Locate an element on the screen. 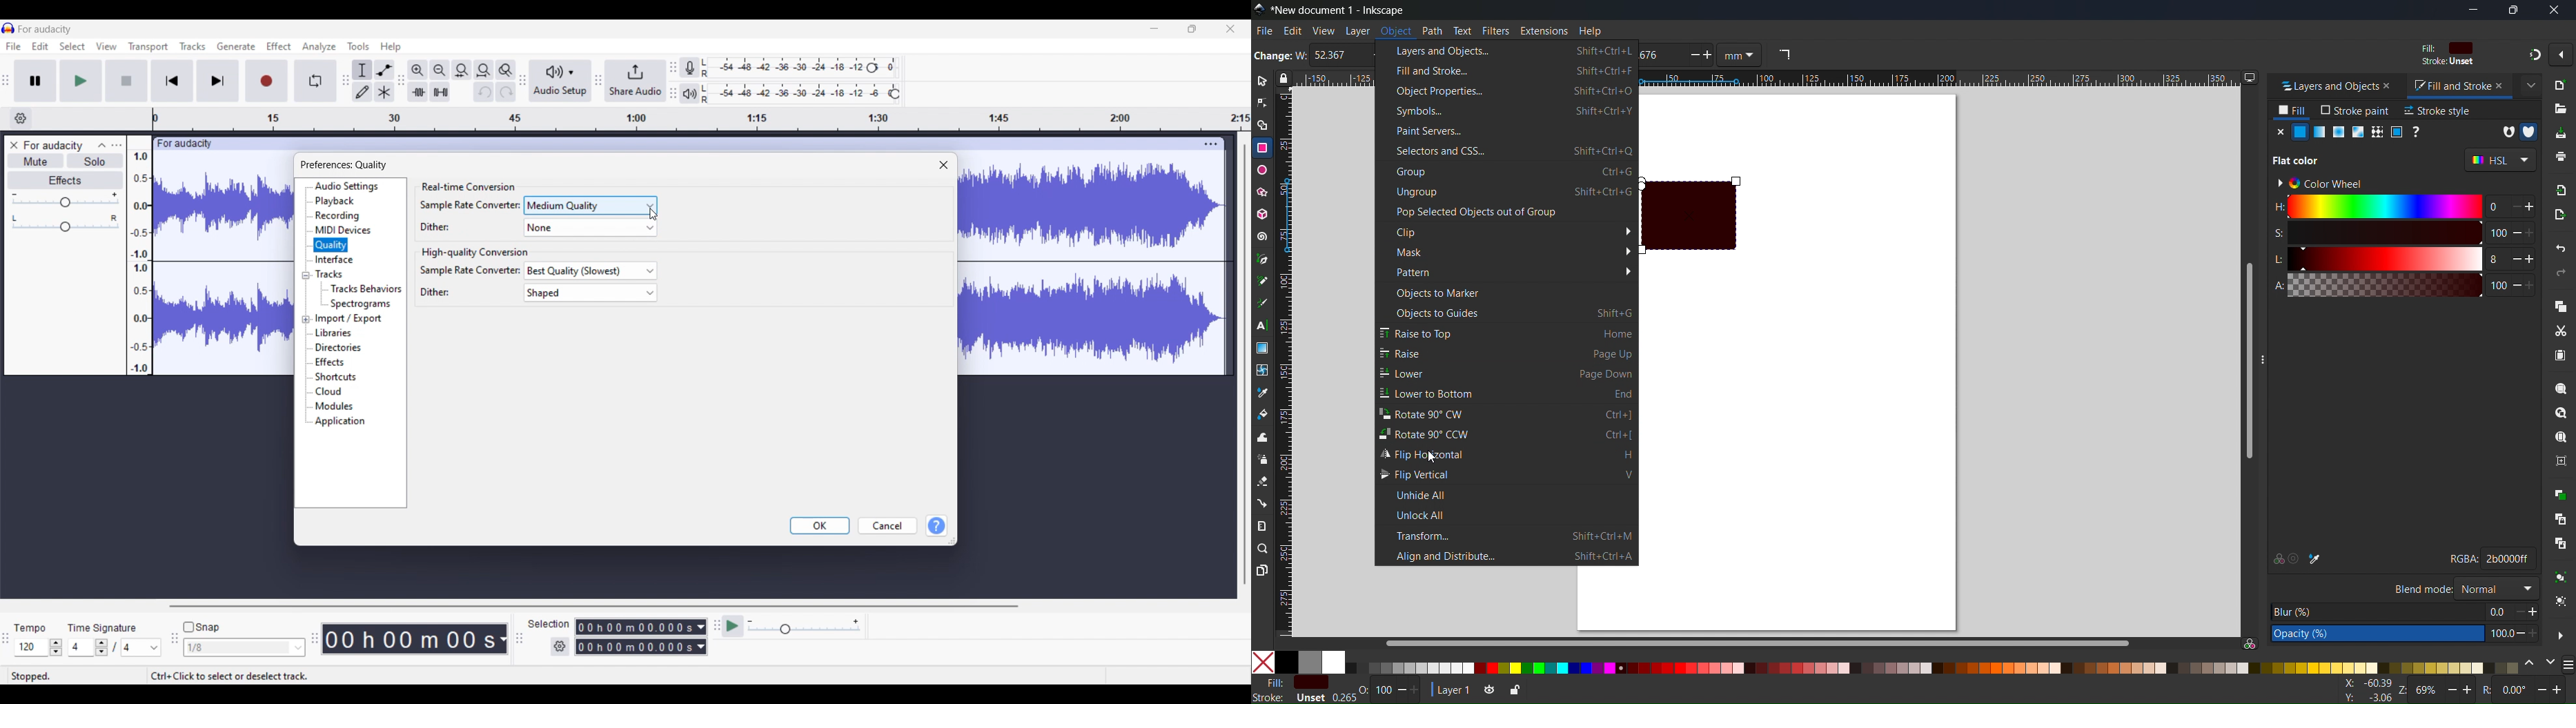 This screenshot has height=728, width=2576. Stroke style is located at coordinates (2437, 110).